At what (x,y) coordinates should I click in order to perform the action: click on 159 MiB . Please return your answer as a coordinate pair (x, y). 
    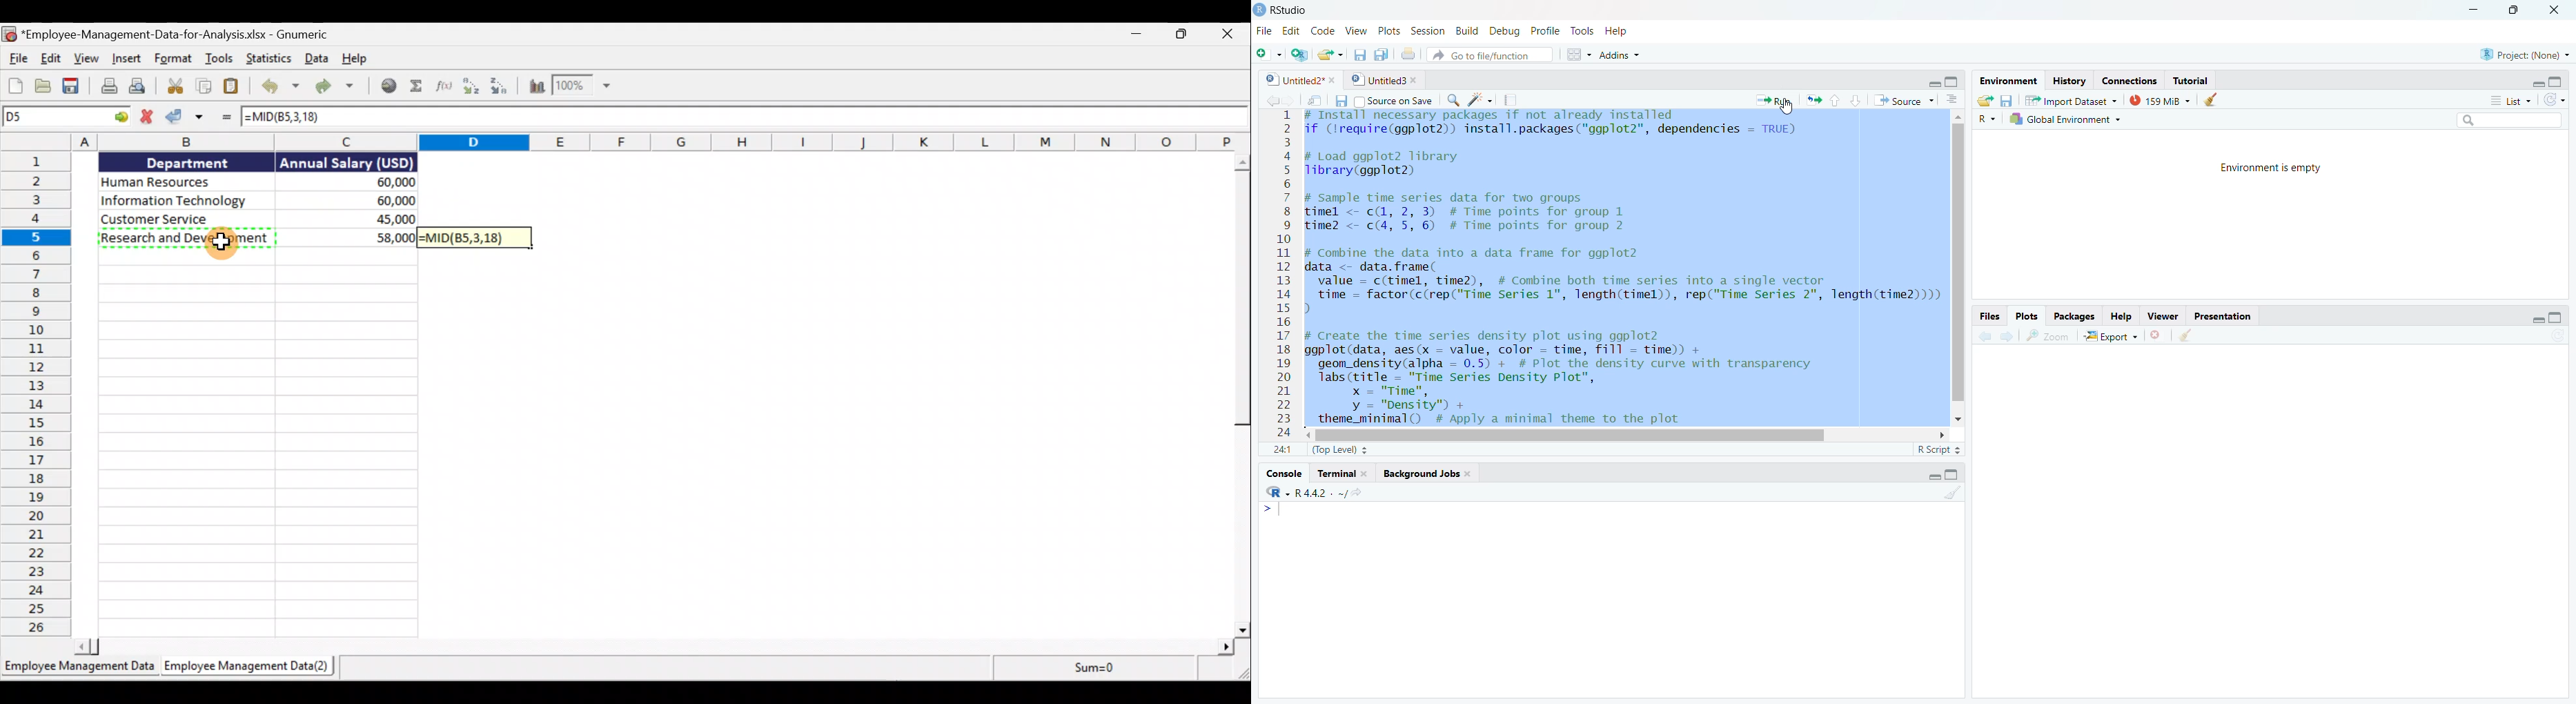
    Looking at the image, I should click on (2158, 100).